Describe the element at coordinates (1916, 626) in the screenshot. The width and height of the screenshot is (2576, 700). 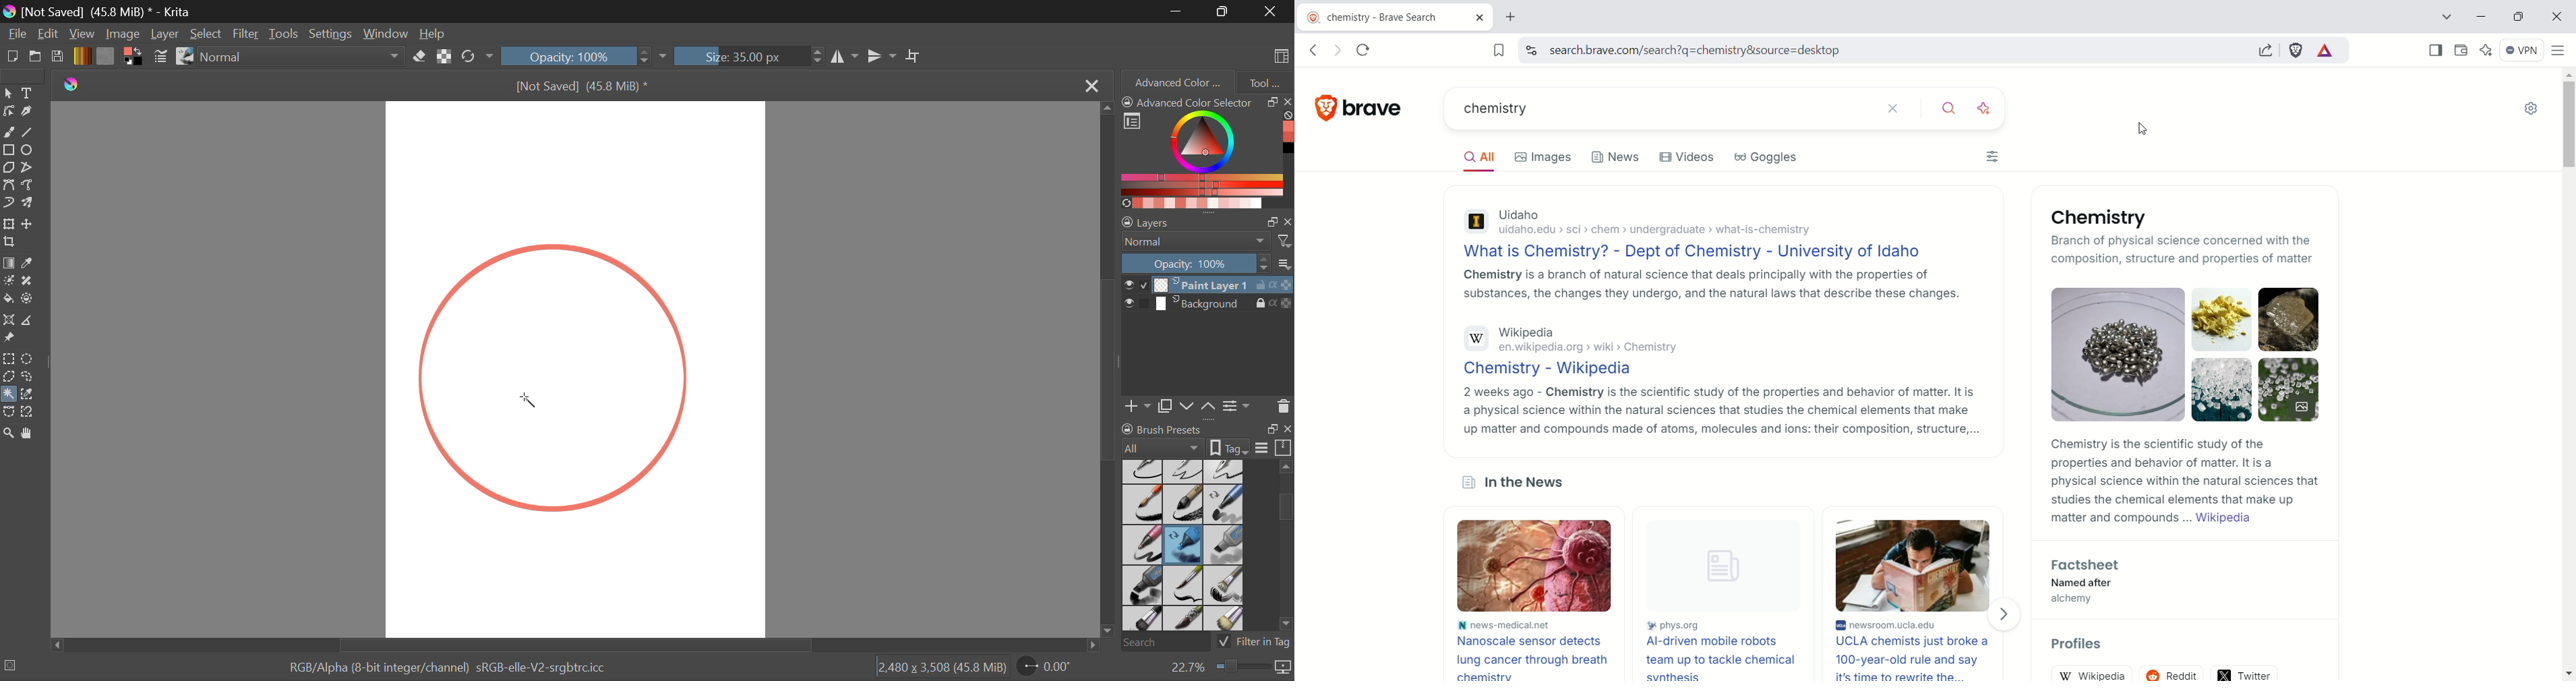
I see `newsroom.ucla.edu` at that location.